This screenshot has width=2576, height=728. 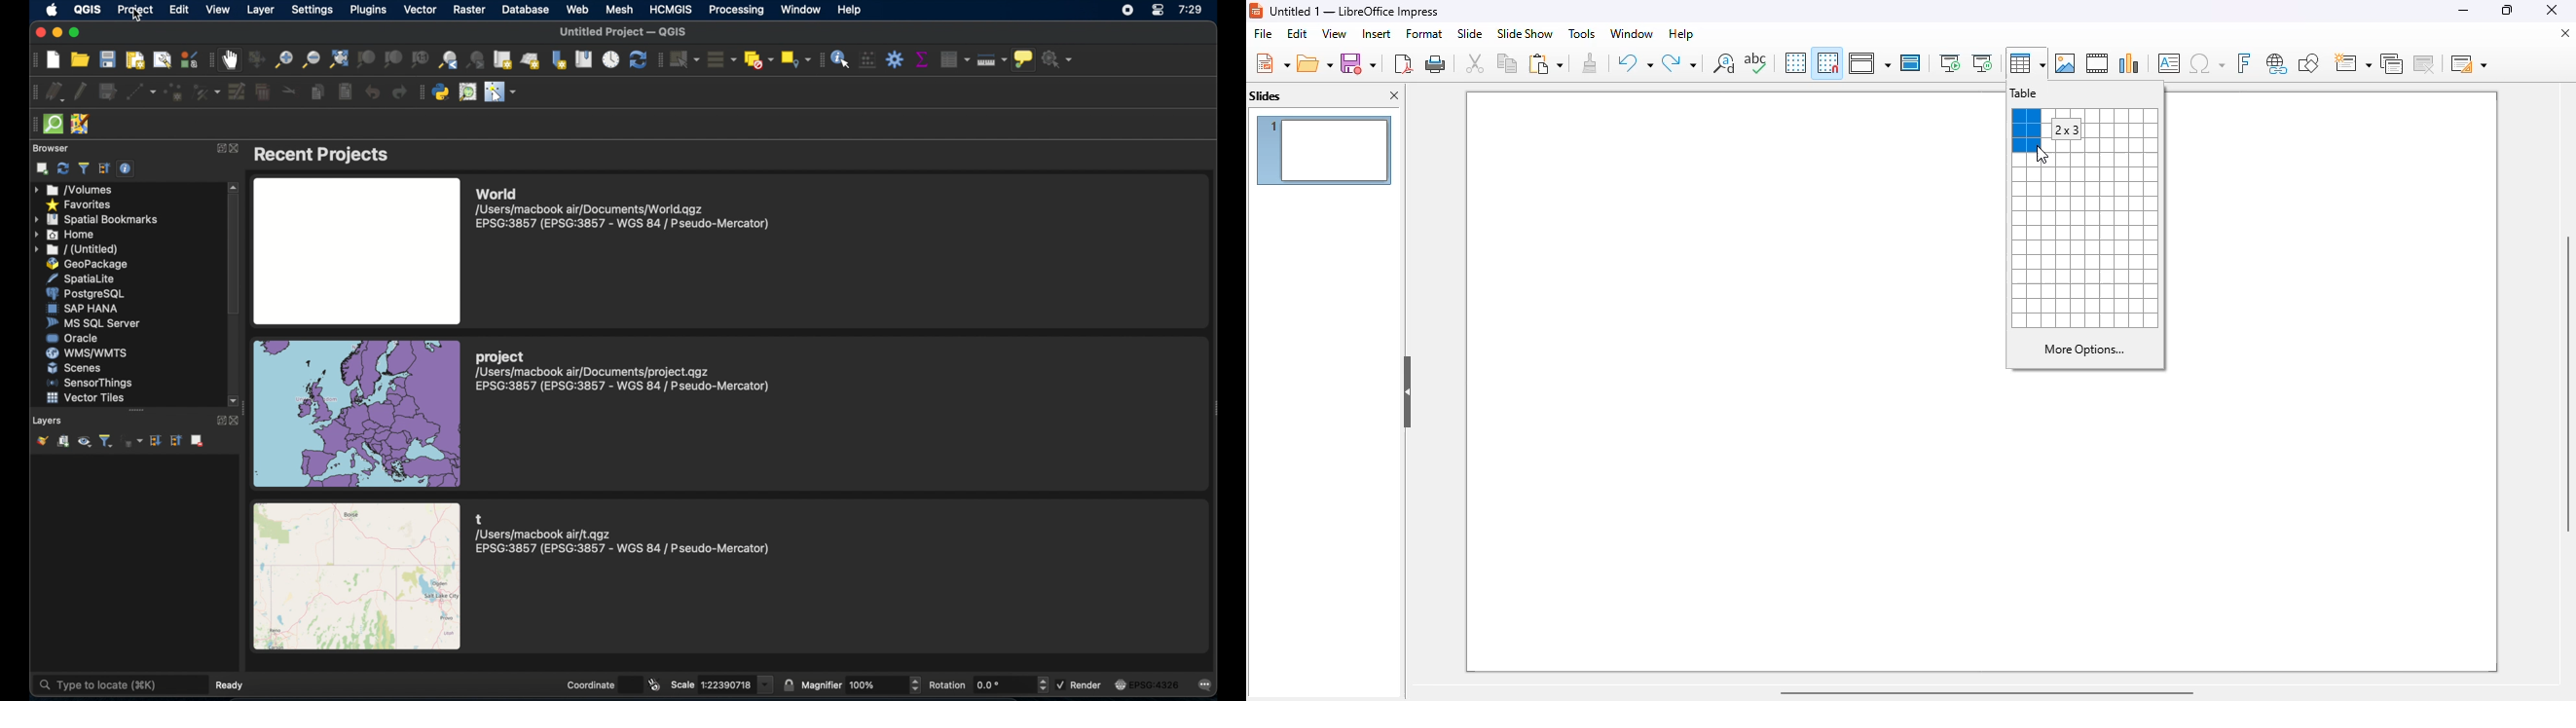 What do you see at coordinates (2042, 154) in the screenshot?
I see `cursor` at bounding box center [2042, 154].